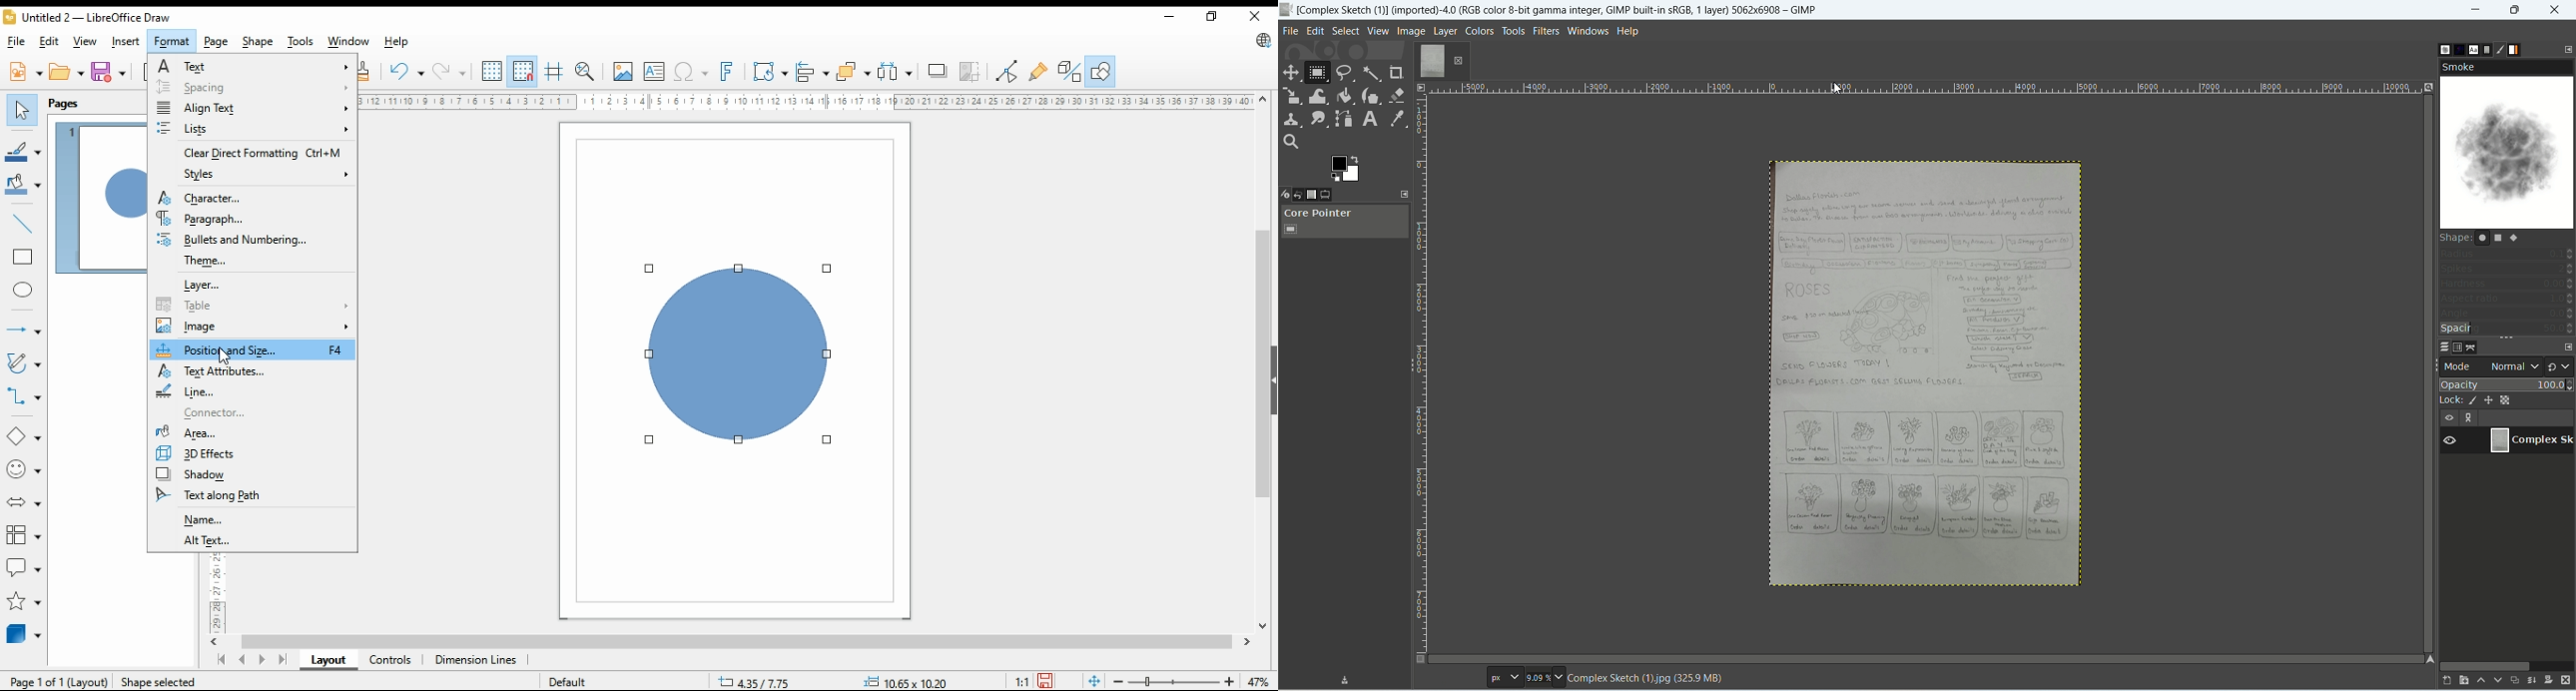  What do you see at coordinates (223, 371) in the screenshot?
I see `text attributes` at bounding box center [223, 371].